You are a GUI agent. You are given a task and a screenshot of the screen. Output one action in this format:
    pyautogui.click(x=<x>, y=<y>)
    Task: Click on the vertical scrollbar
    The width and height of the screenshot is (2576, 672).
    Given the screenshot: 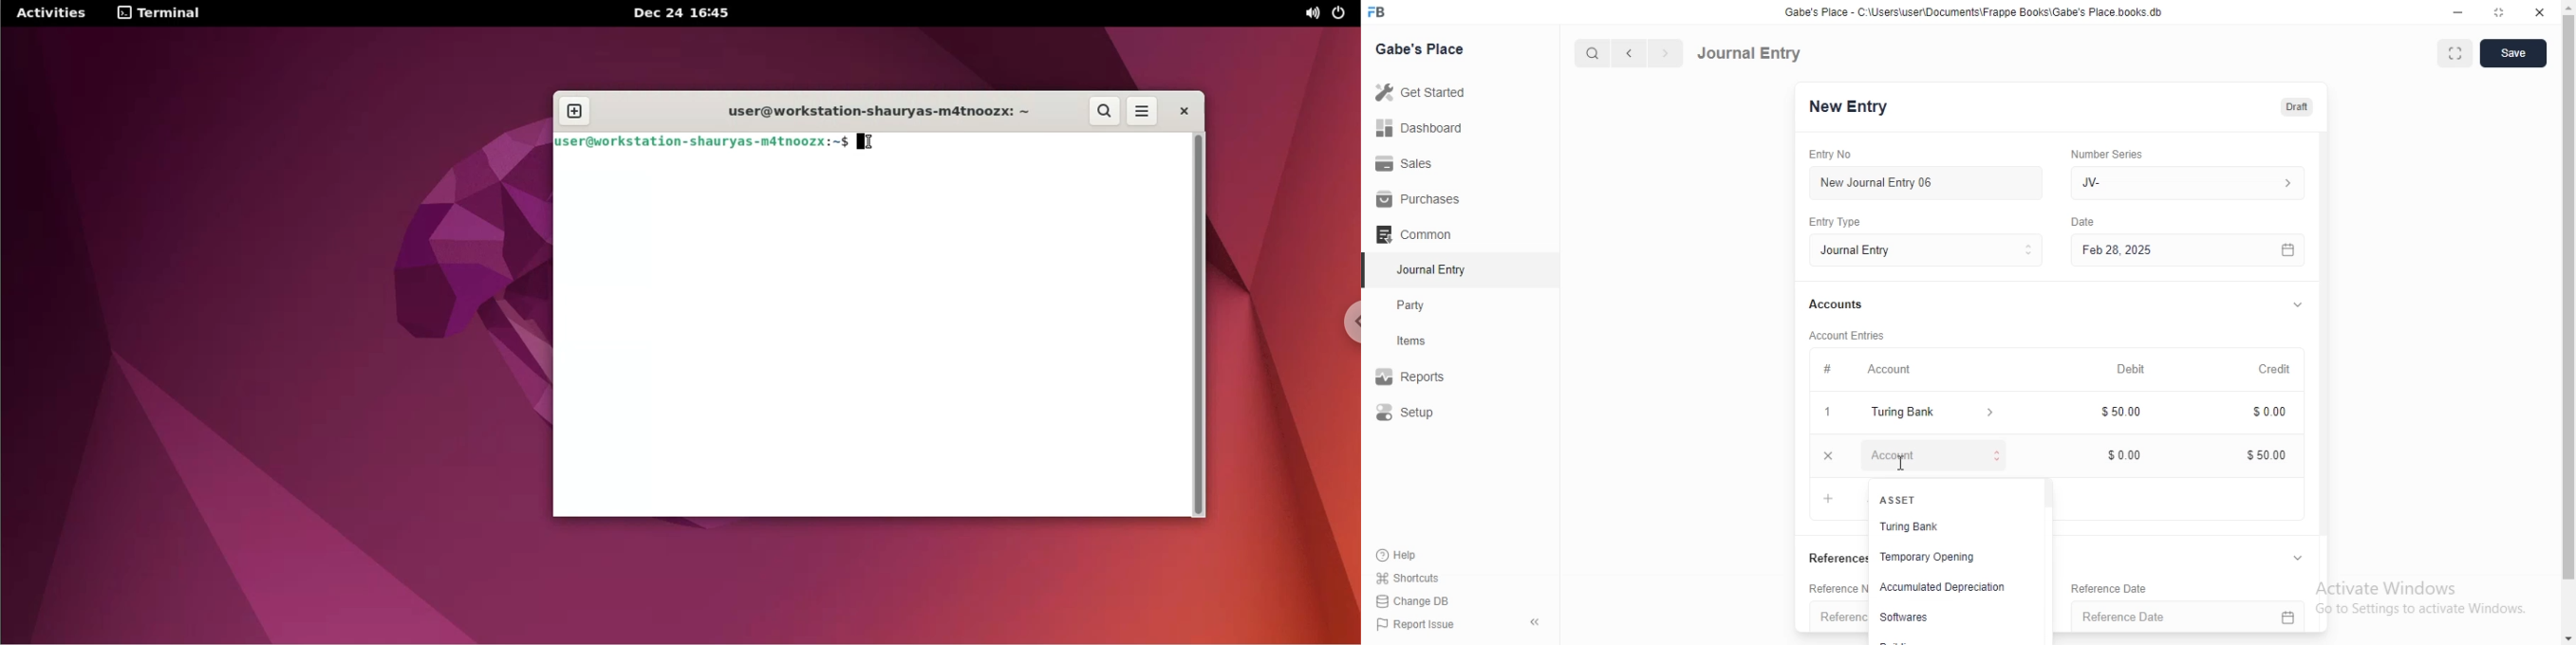 What is the action you would take?
    pyautogui.click(x=2331, y=332)
    